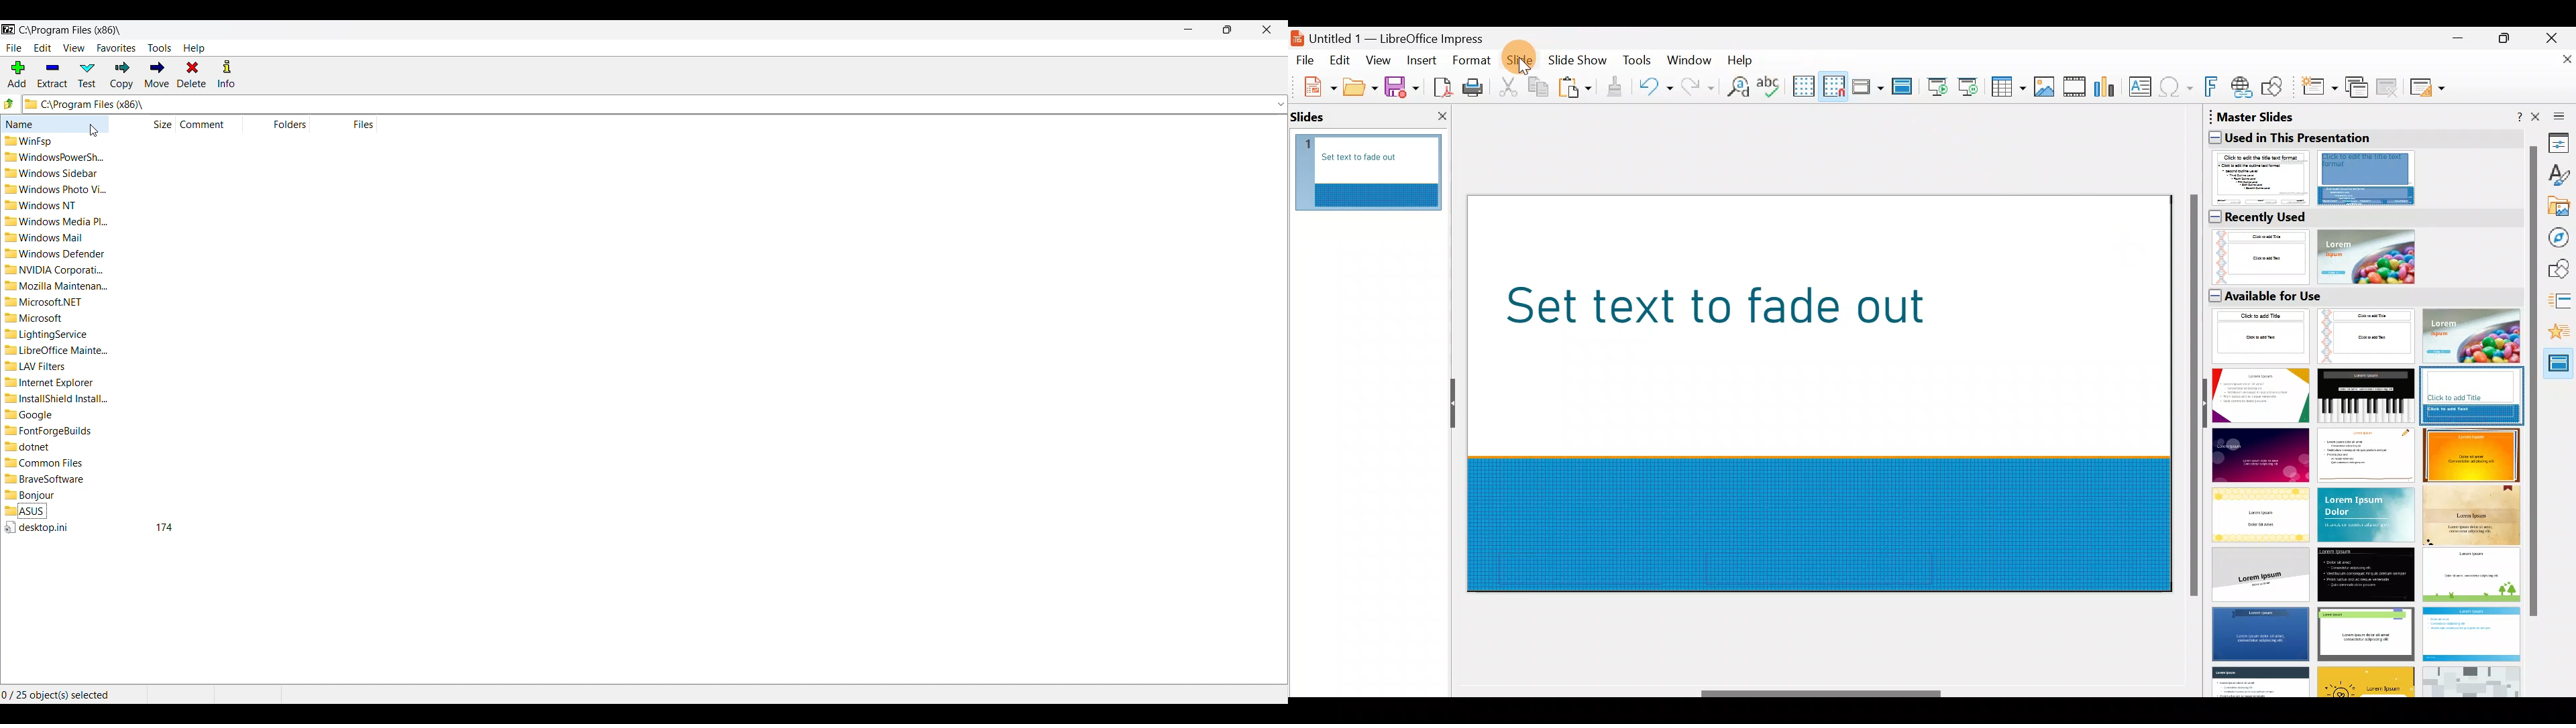 This screenshot has height=728, width=2576. I want to click on Animation, so click(2559, 336).